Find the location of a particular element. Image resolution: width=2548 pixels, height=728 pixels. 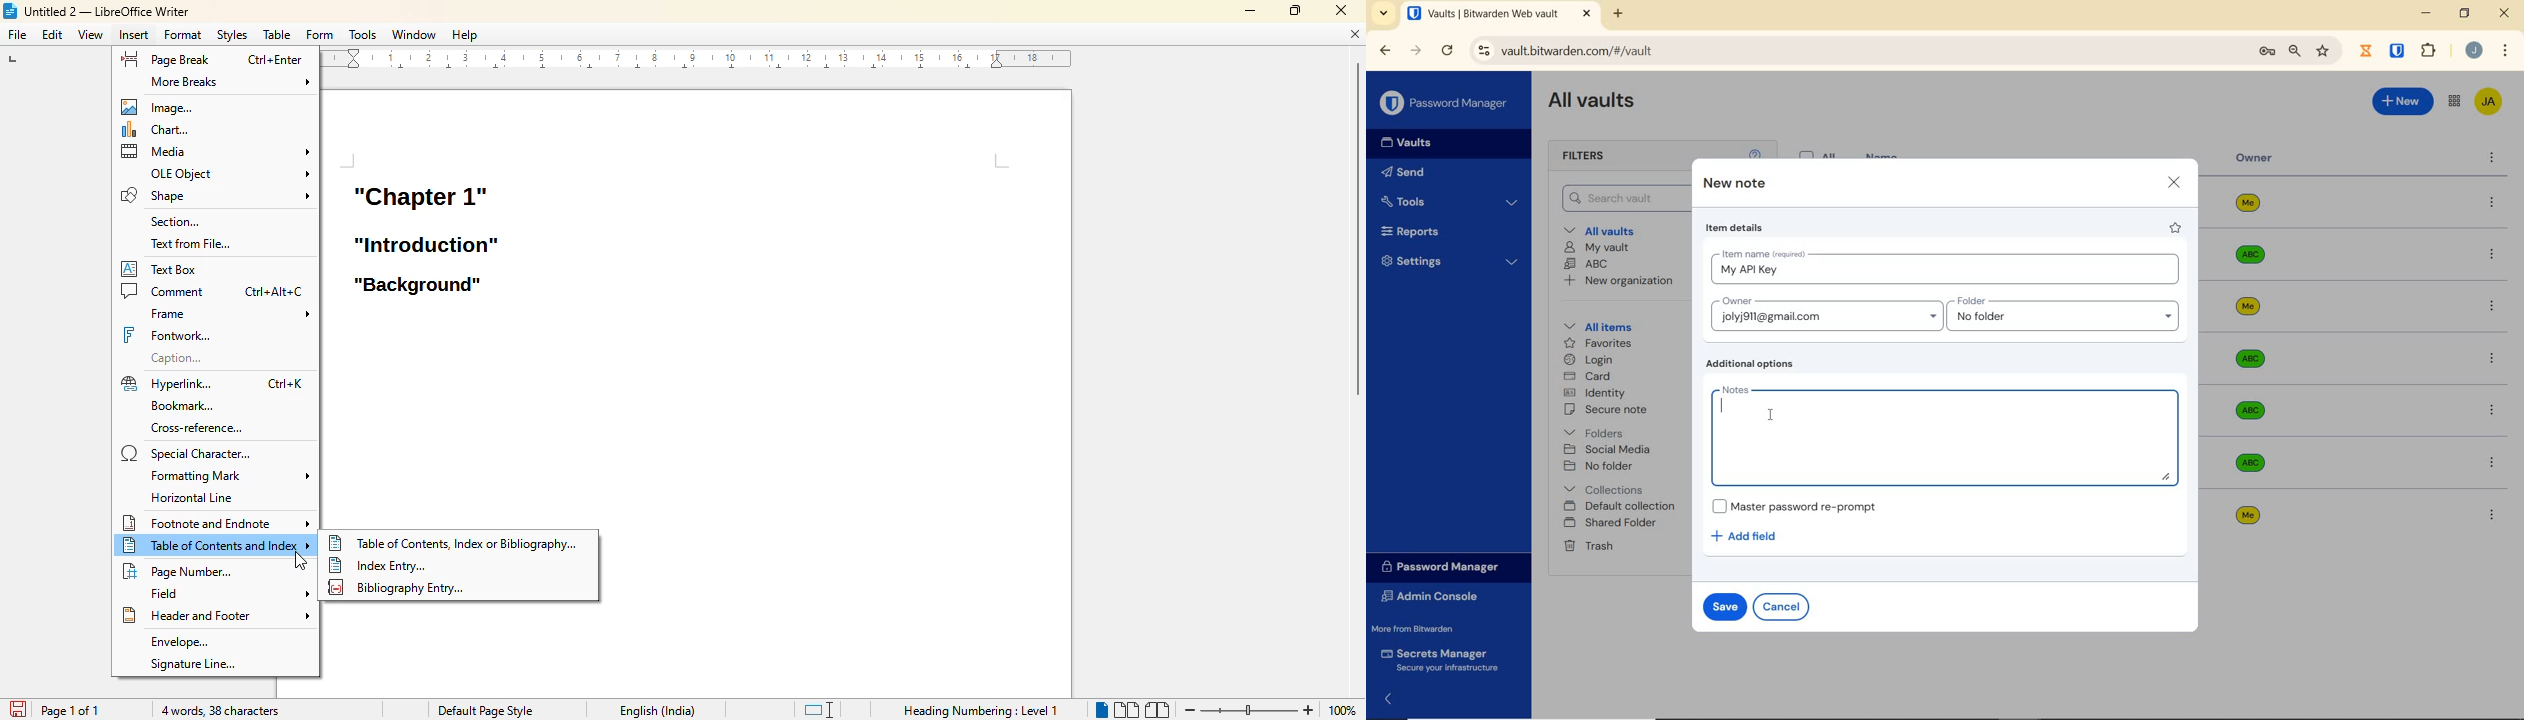

Owner Name is located at coordinates (2249, 359).